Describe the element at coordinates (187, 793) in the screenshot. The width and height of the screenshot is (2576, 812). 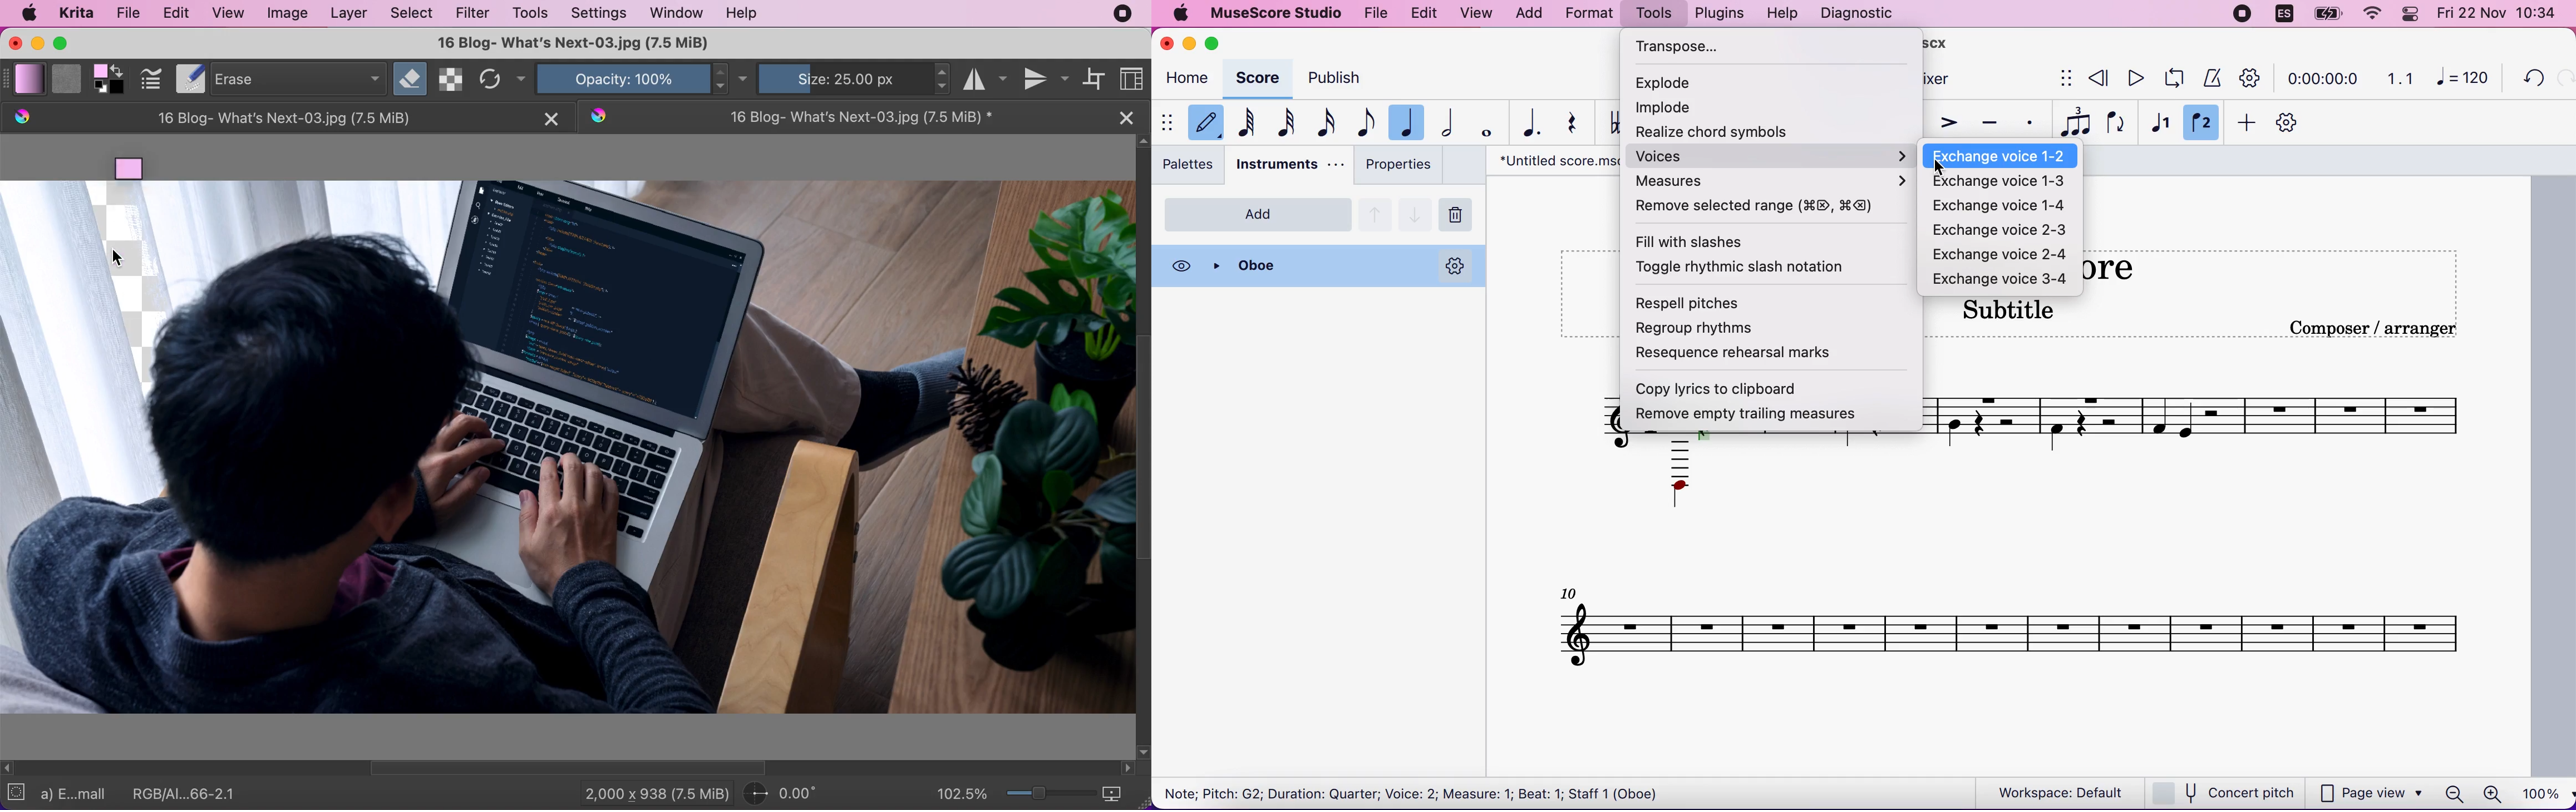
I see `RGB/AI...66-2.1` at that location.